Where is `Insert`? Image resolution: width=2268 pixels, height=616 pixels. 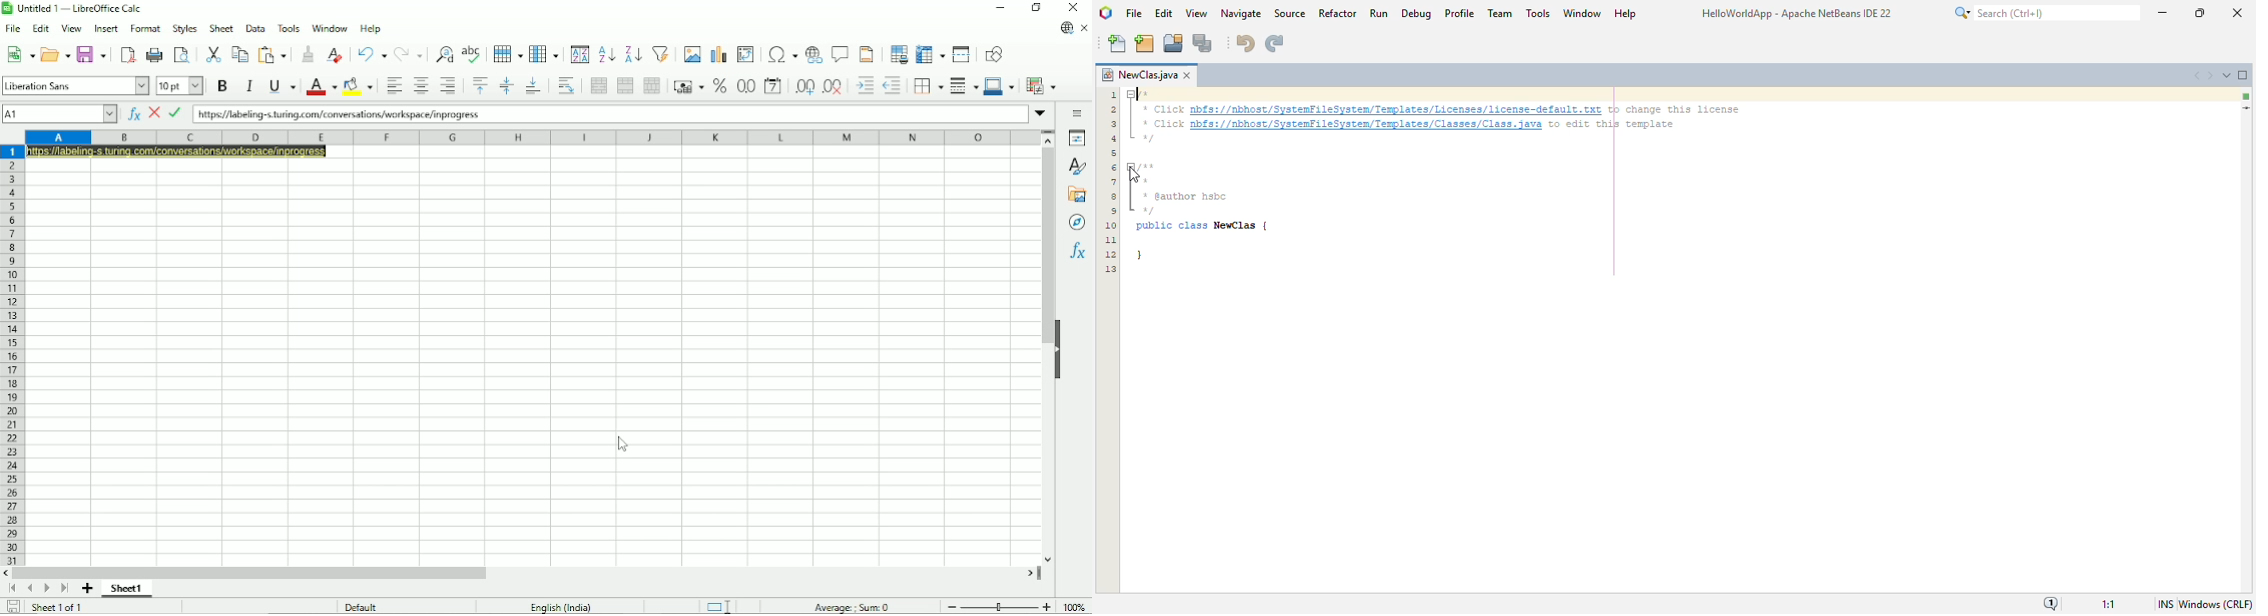
Insert is located at coordinates (105, 28).